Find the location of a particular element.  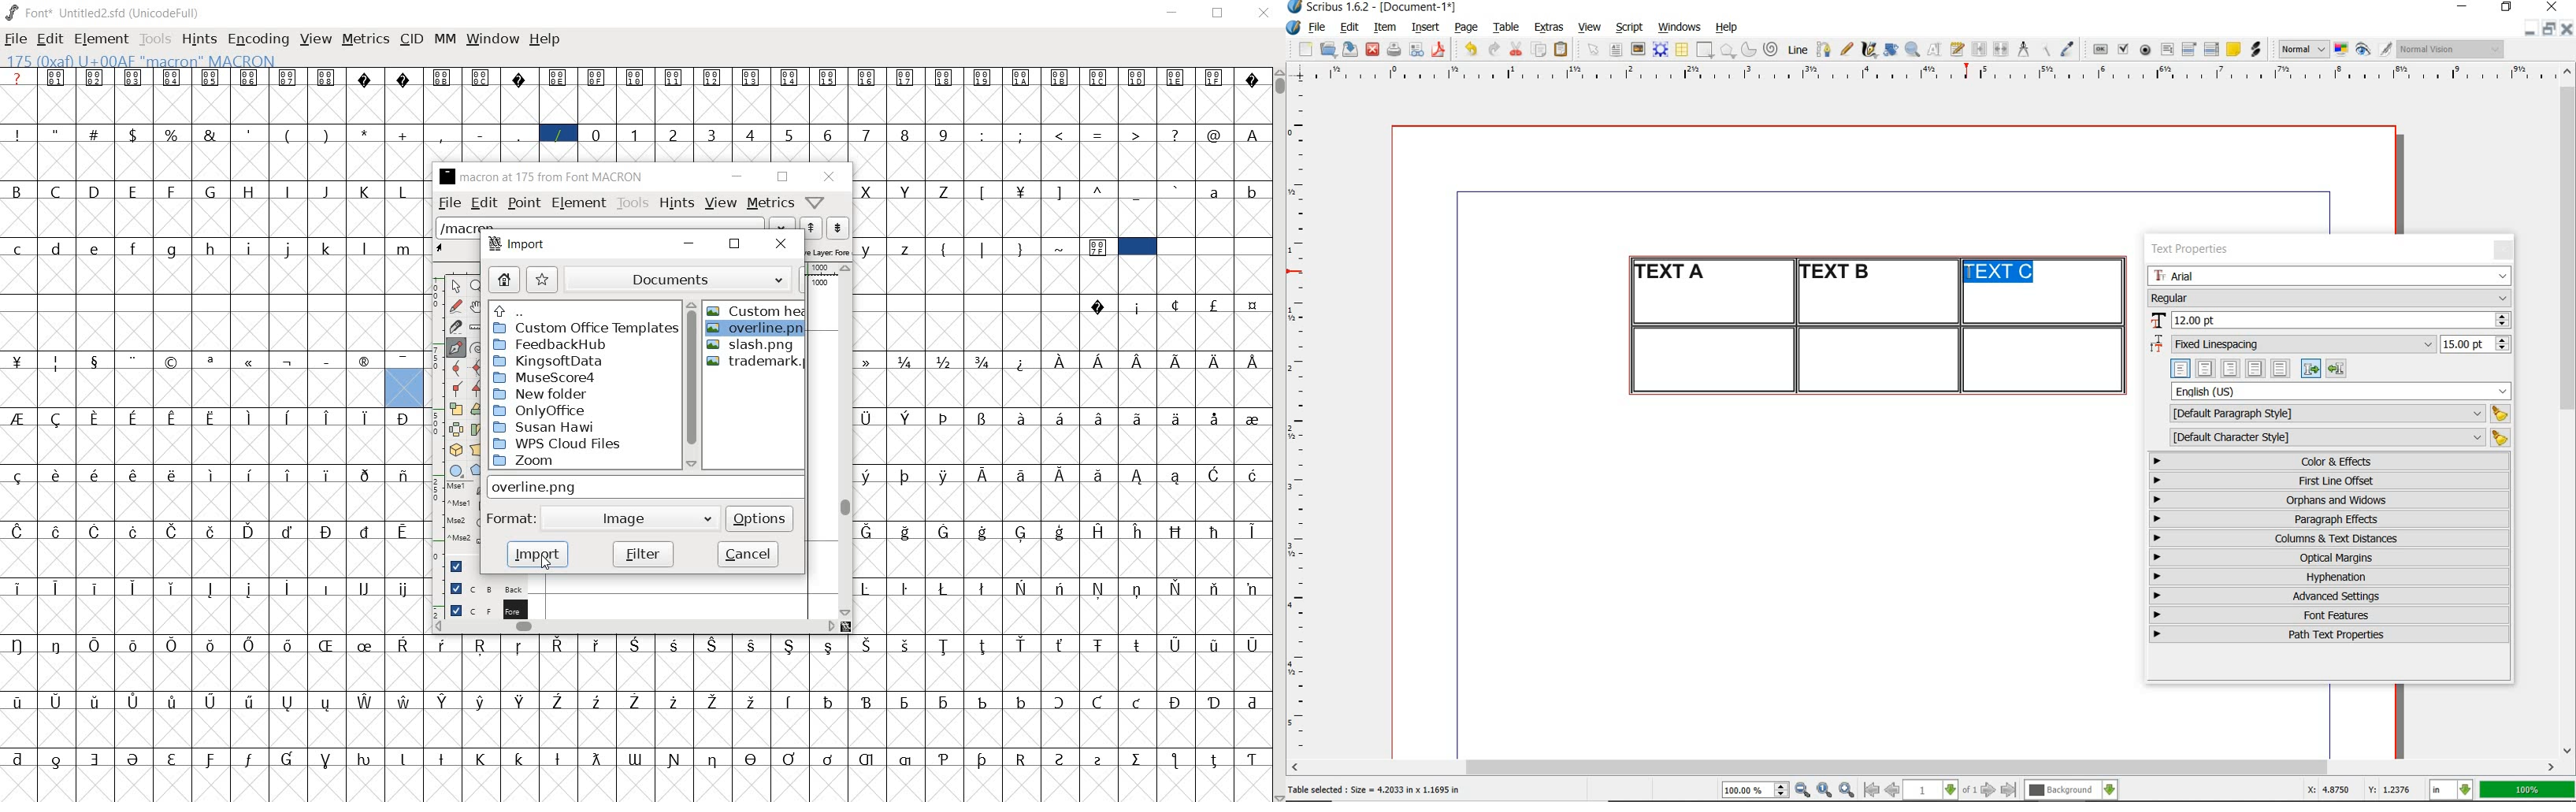

Symbol is located at coordinates (403, 79).